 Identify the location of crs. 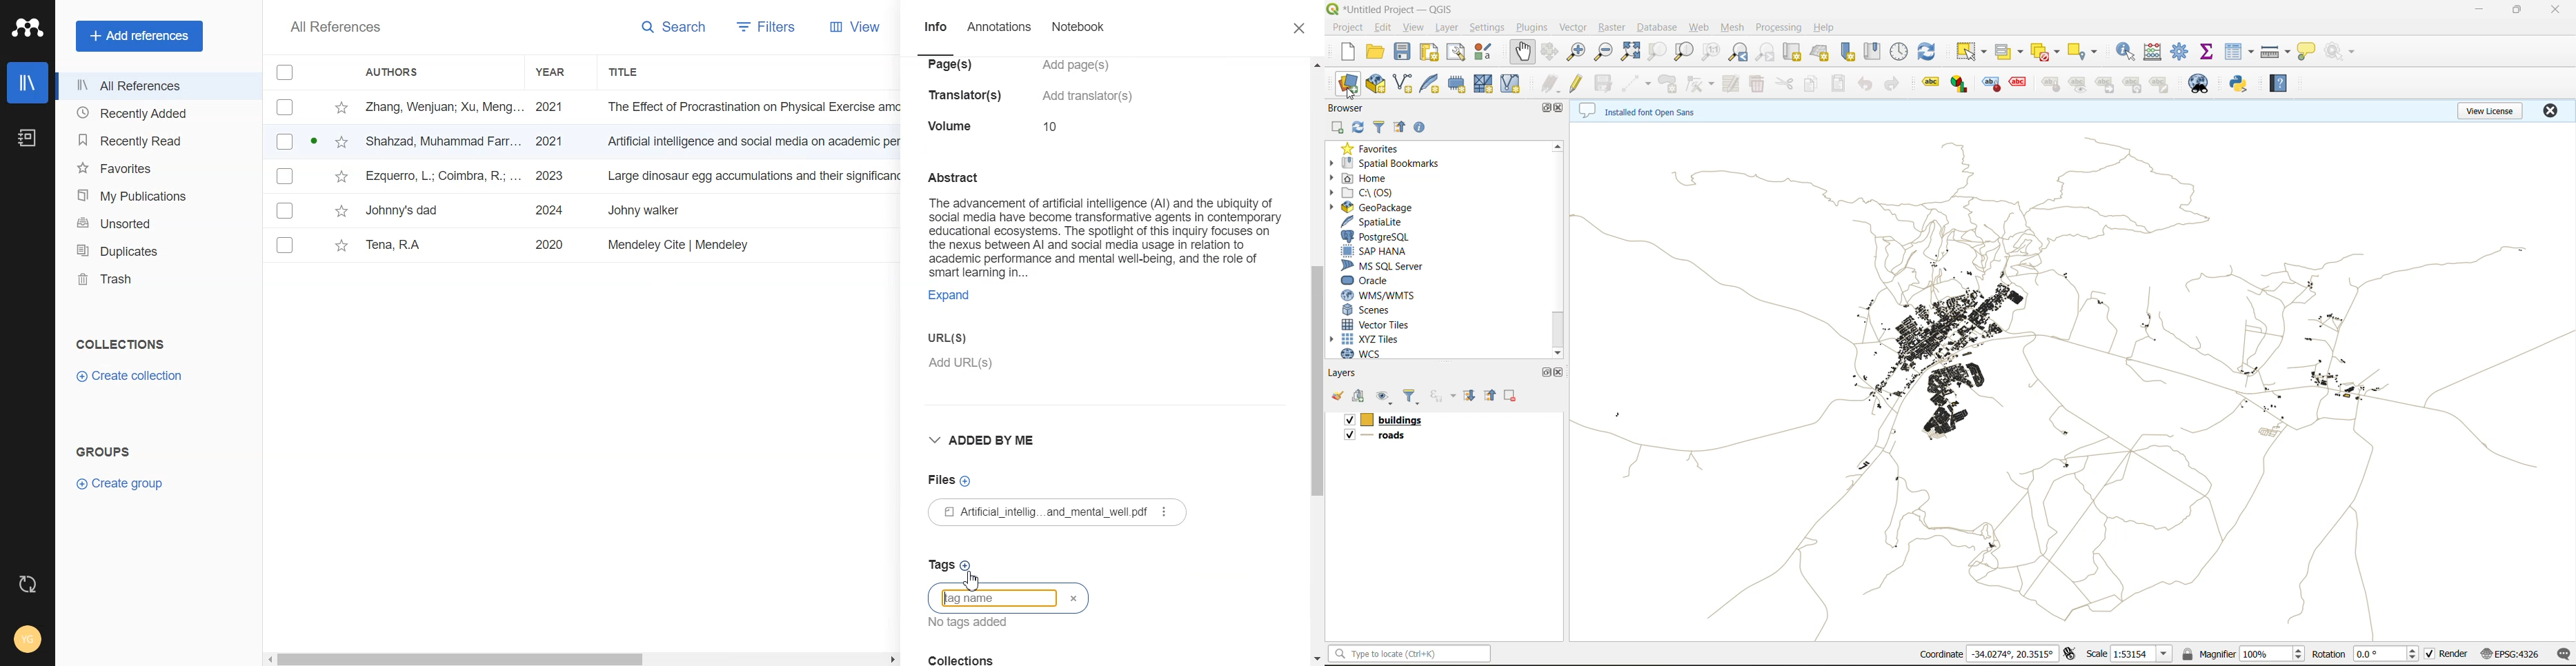
(2511, 653).